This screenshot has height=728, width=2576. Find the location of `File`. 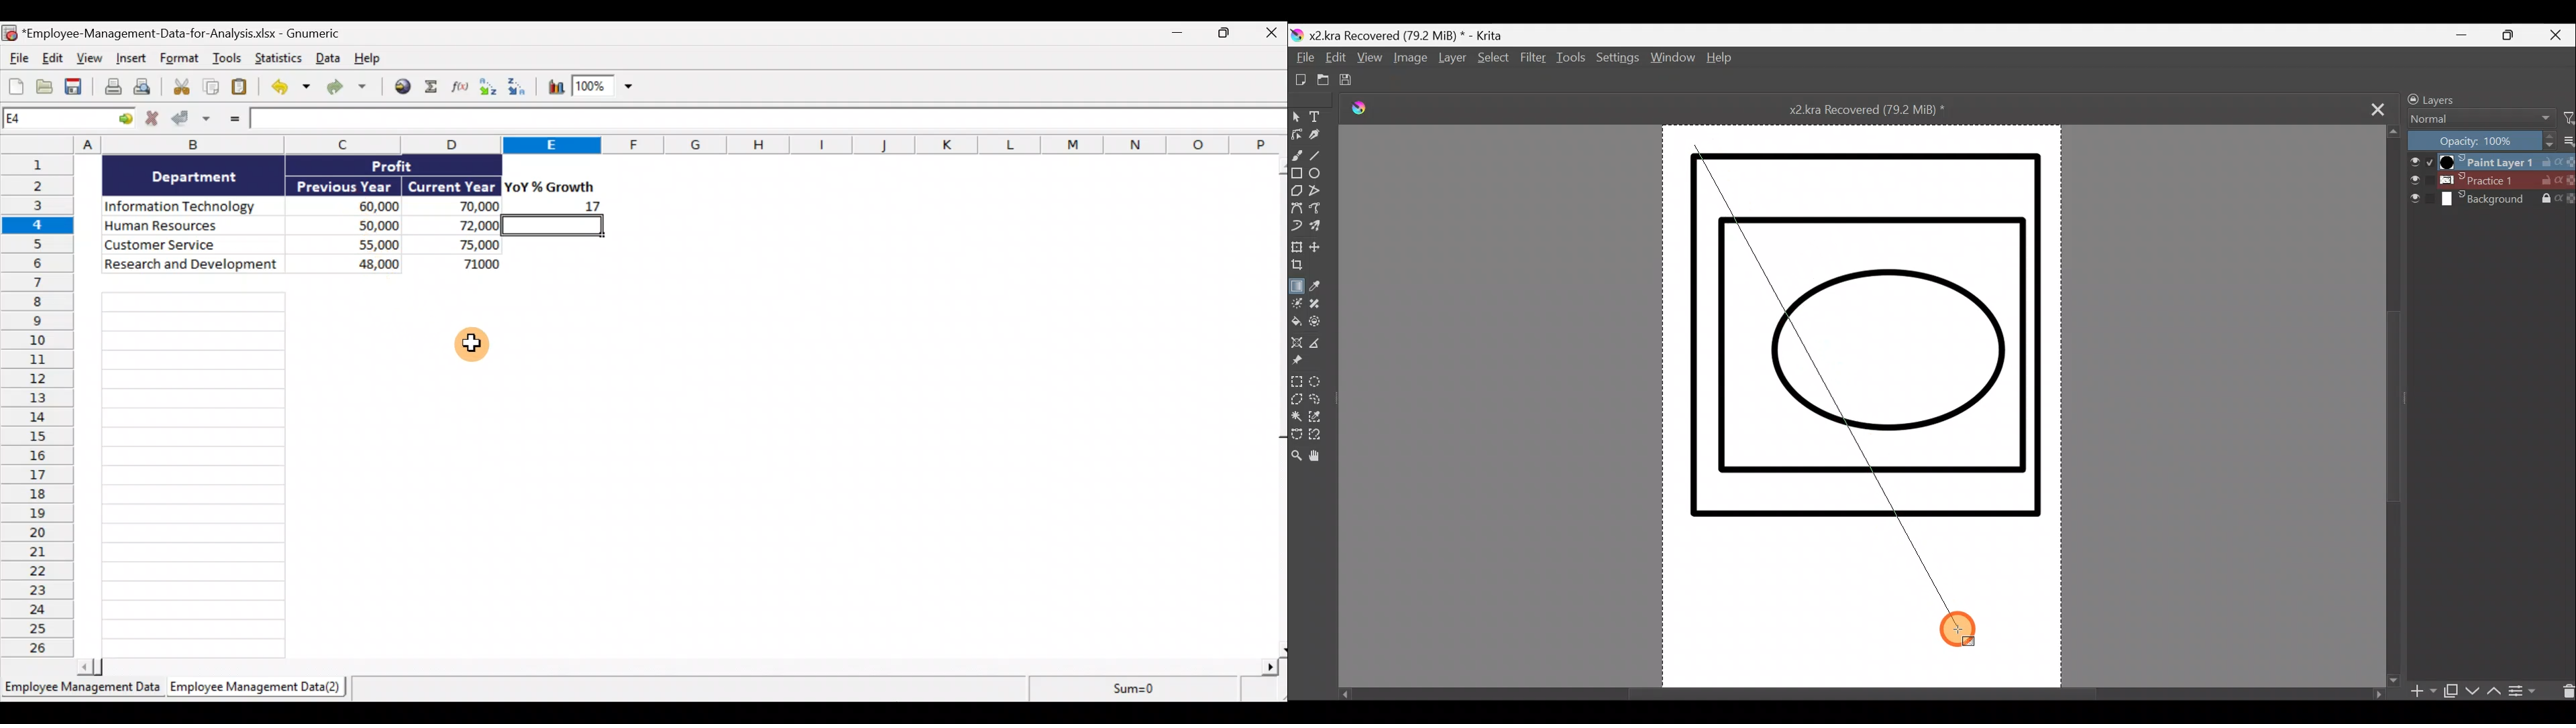

File is located at coordinates (1303, 58).